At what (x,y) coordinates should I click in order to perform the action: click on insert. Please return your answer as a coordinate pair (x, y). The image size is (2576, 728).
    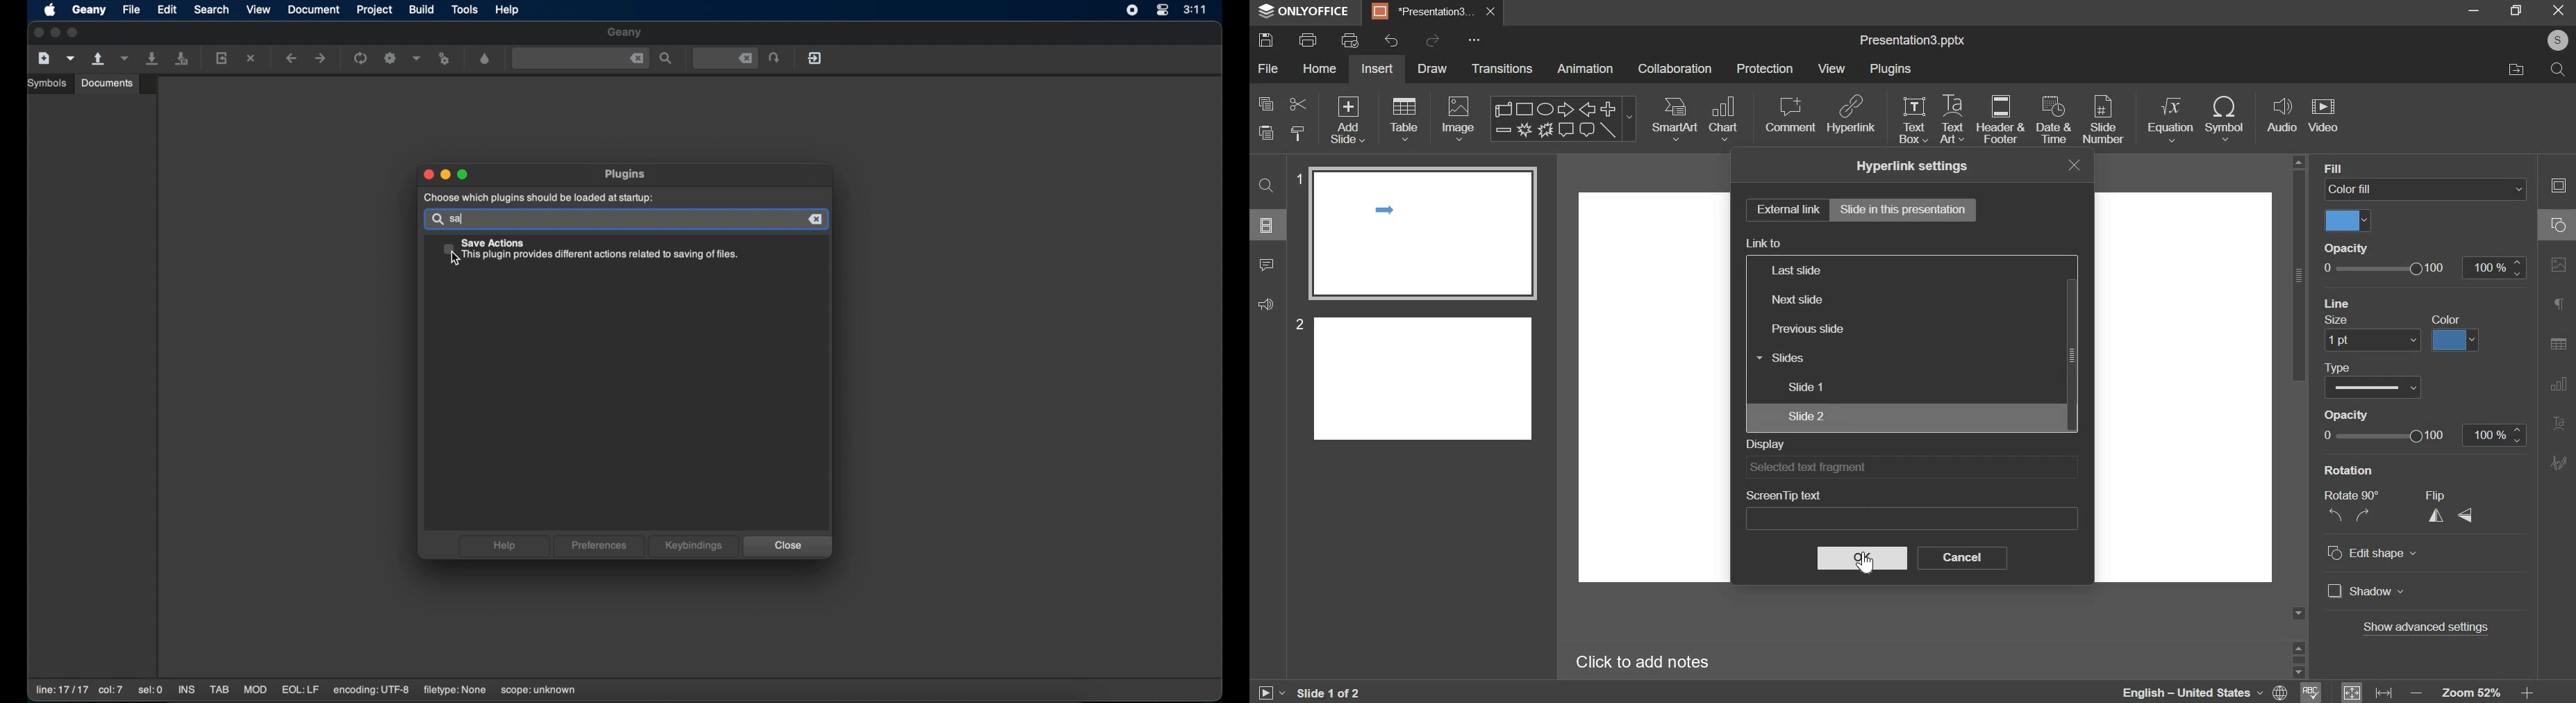
    Looking at the image, I should click on (1377, 68).